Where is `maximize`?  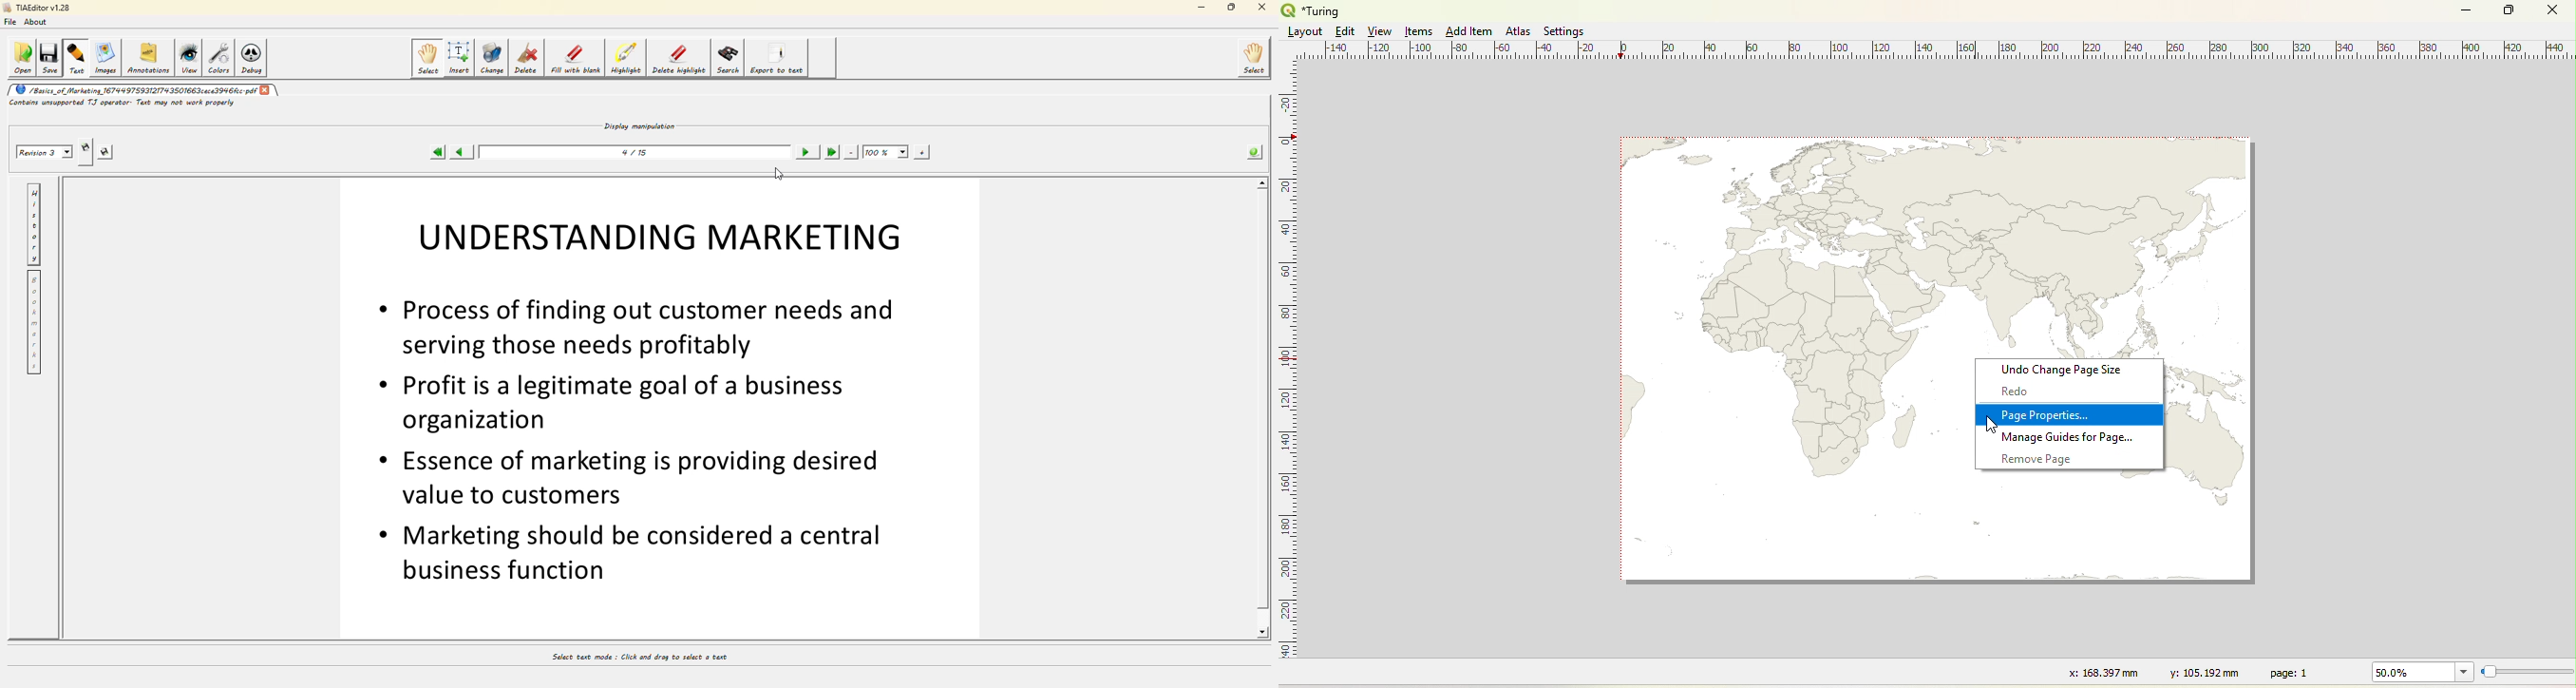
maximize is located at coordinates (1233, 7).